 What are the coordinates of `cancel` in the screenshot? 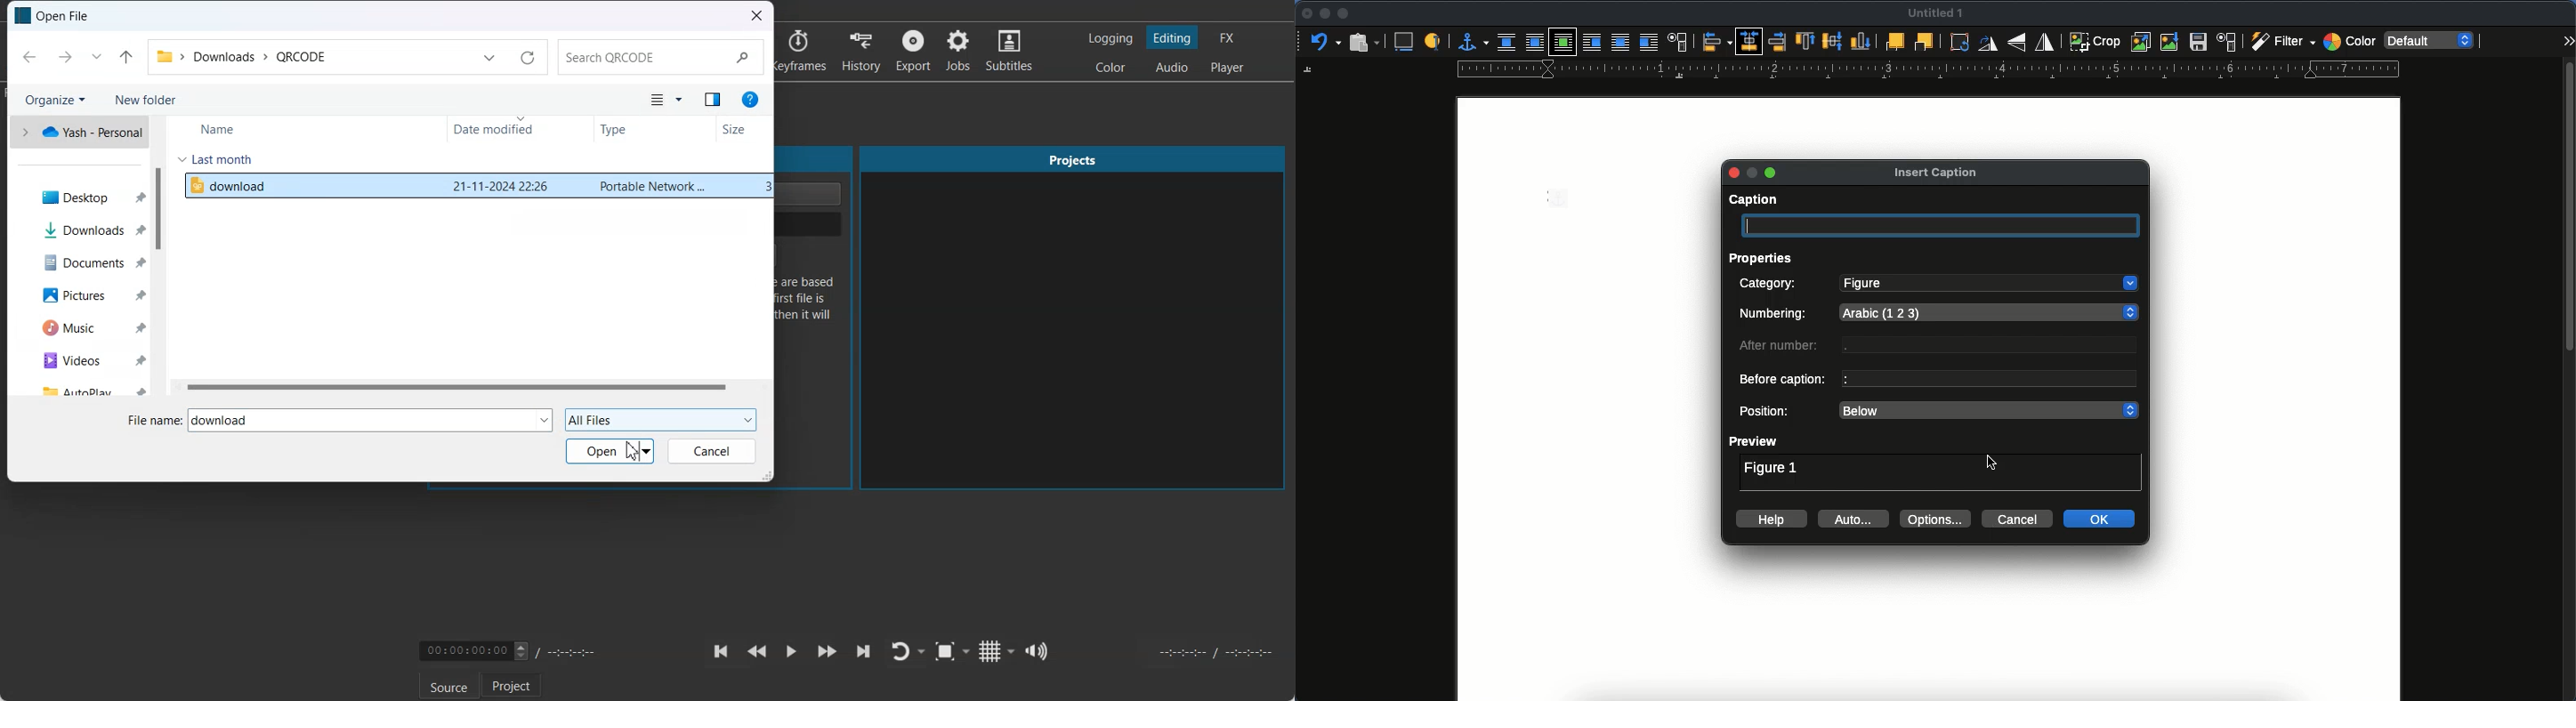 It's located at (2018, 520).